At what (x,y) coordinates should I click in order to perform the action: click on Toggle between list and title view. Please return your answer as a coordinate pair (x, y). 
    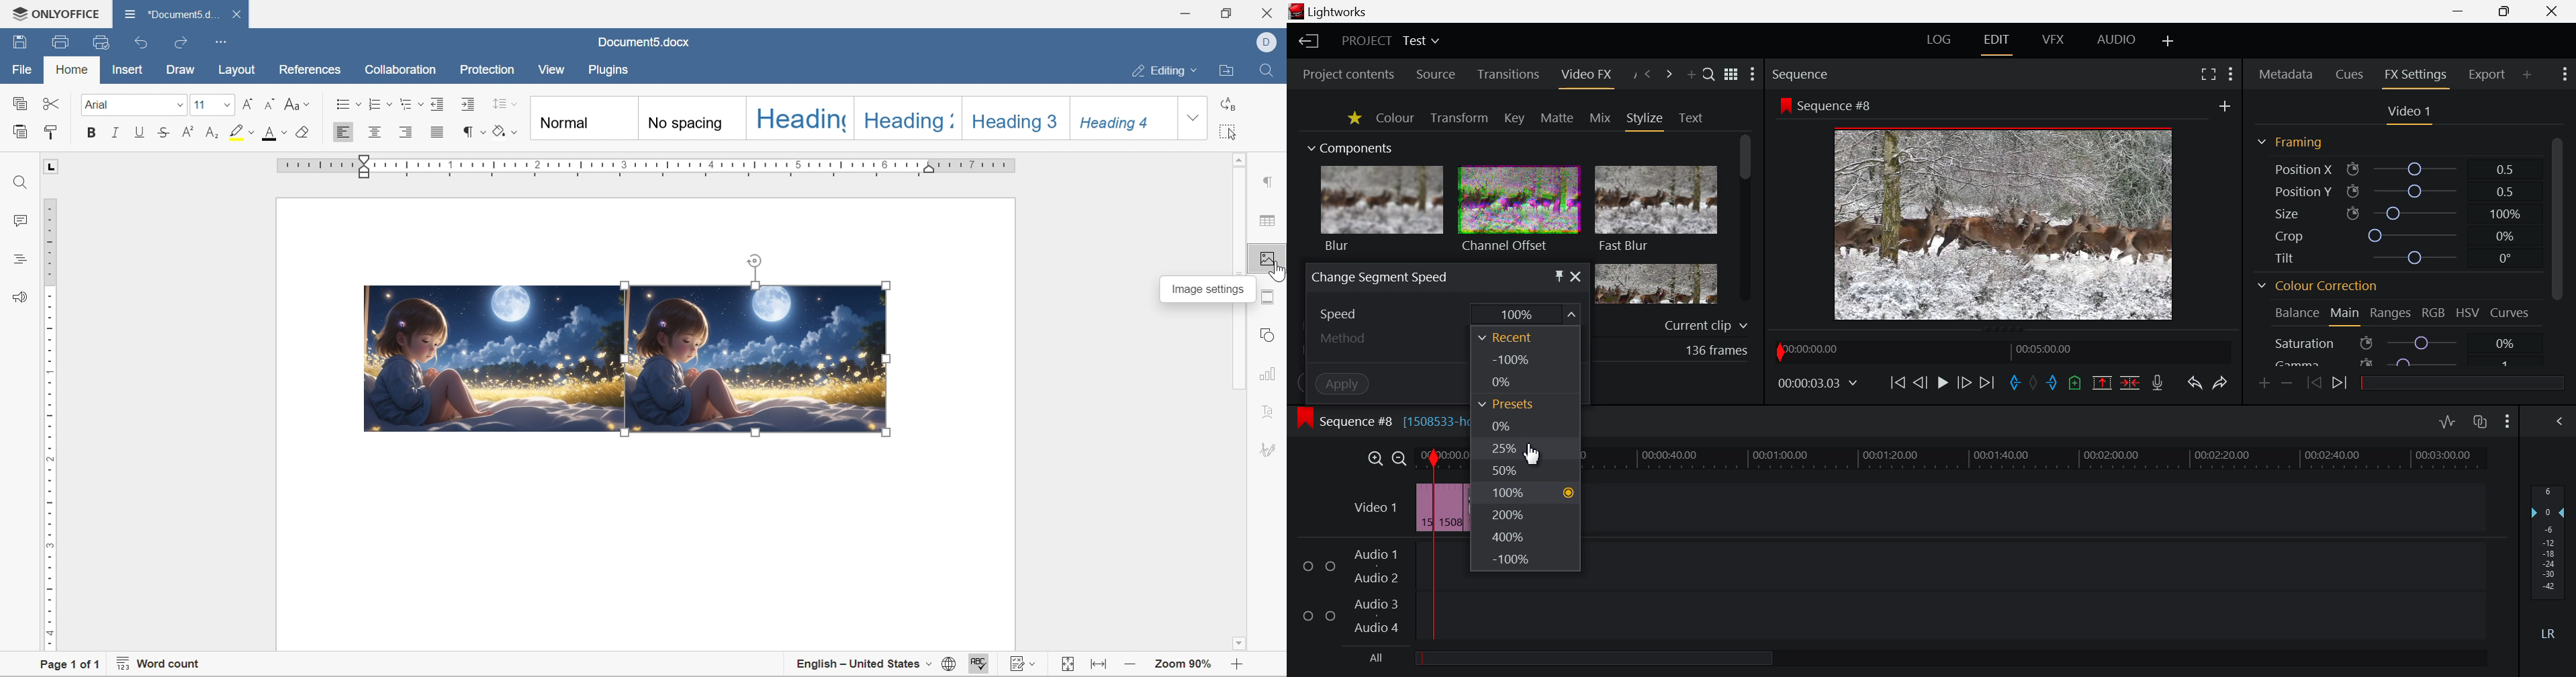
    Looking at the image, I should click on (1731, 75).